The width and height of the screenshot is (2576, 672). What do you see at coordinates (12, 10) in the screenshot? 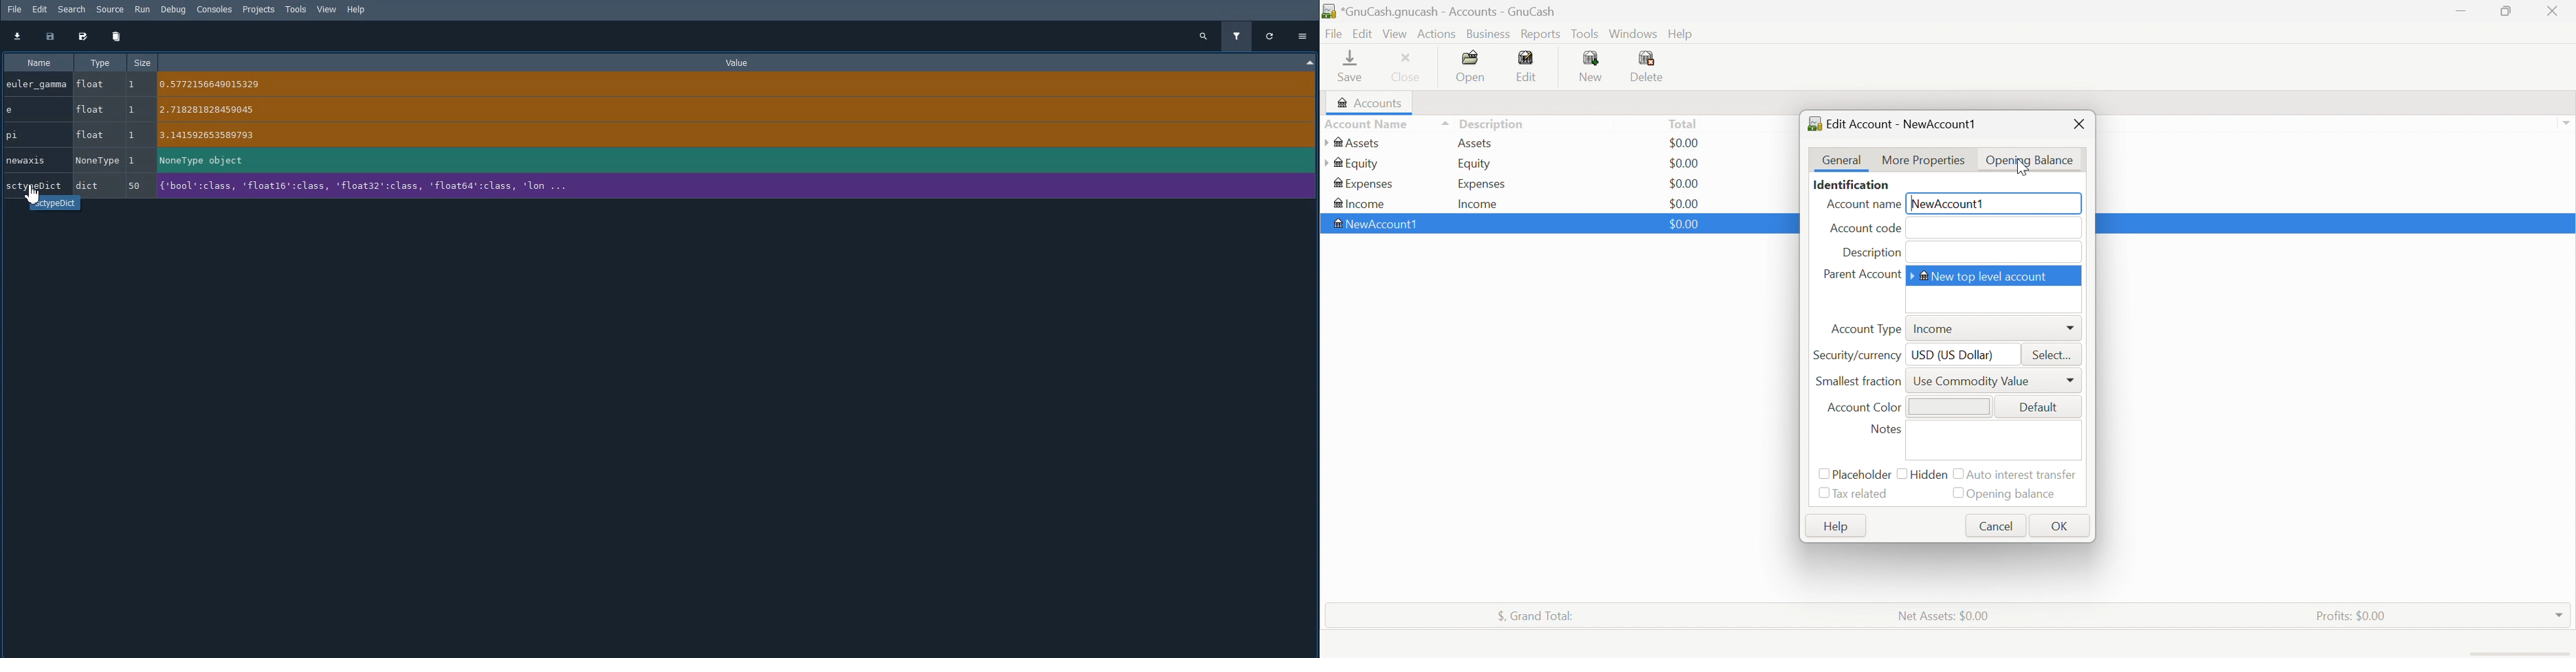
I see `File` at bounding box center [12, 10].